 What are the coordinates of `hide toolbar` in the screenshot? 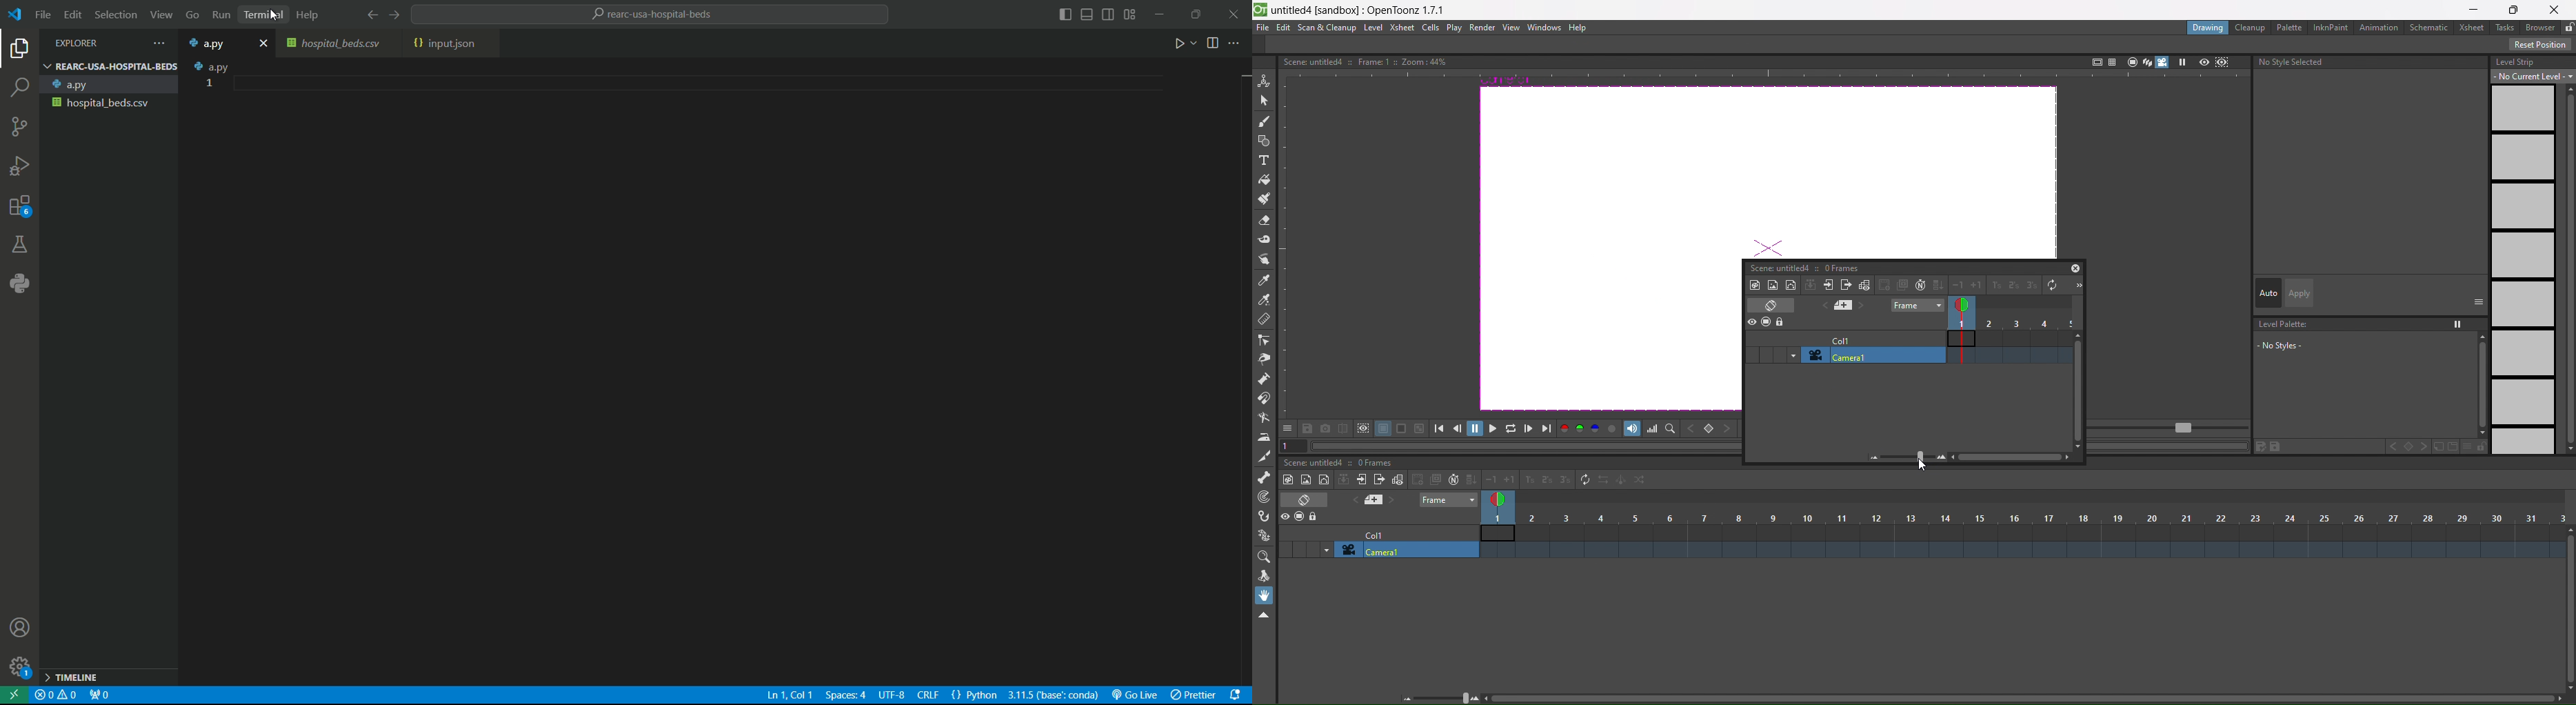 It's located at (1263, 616).